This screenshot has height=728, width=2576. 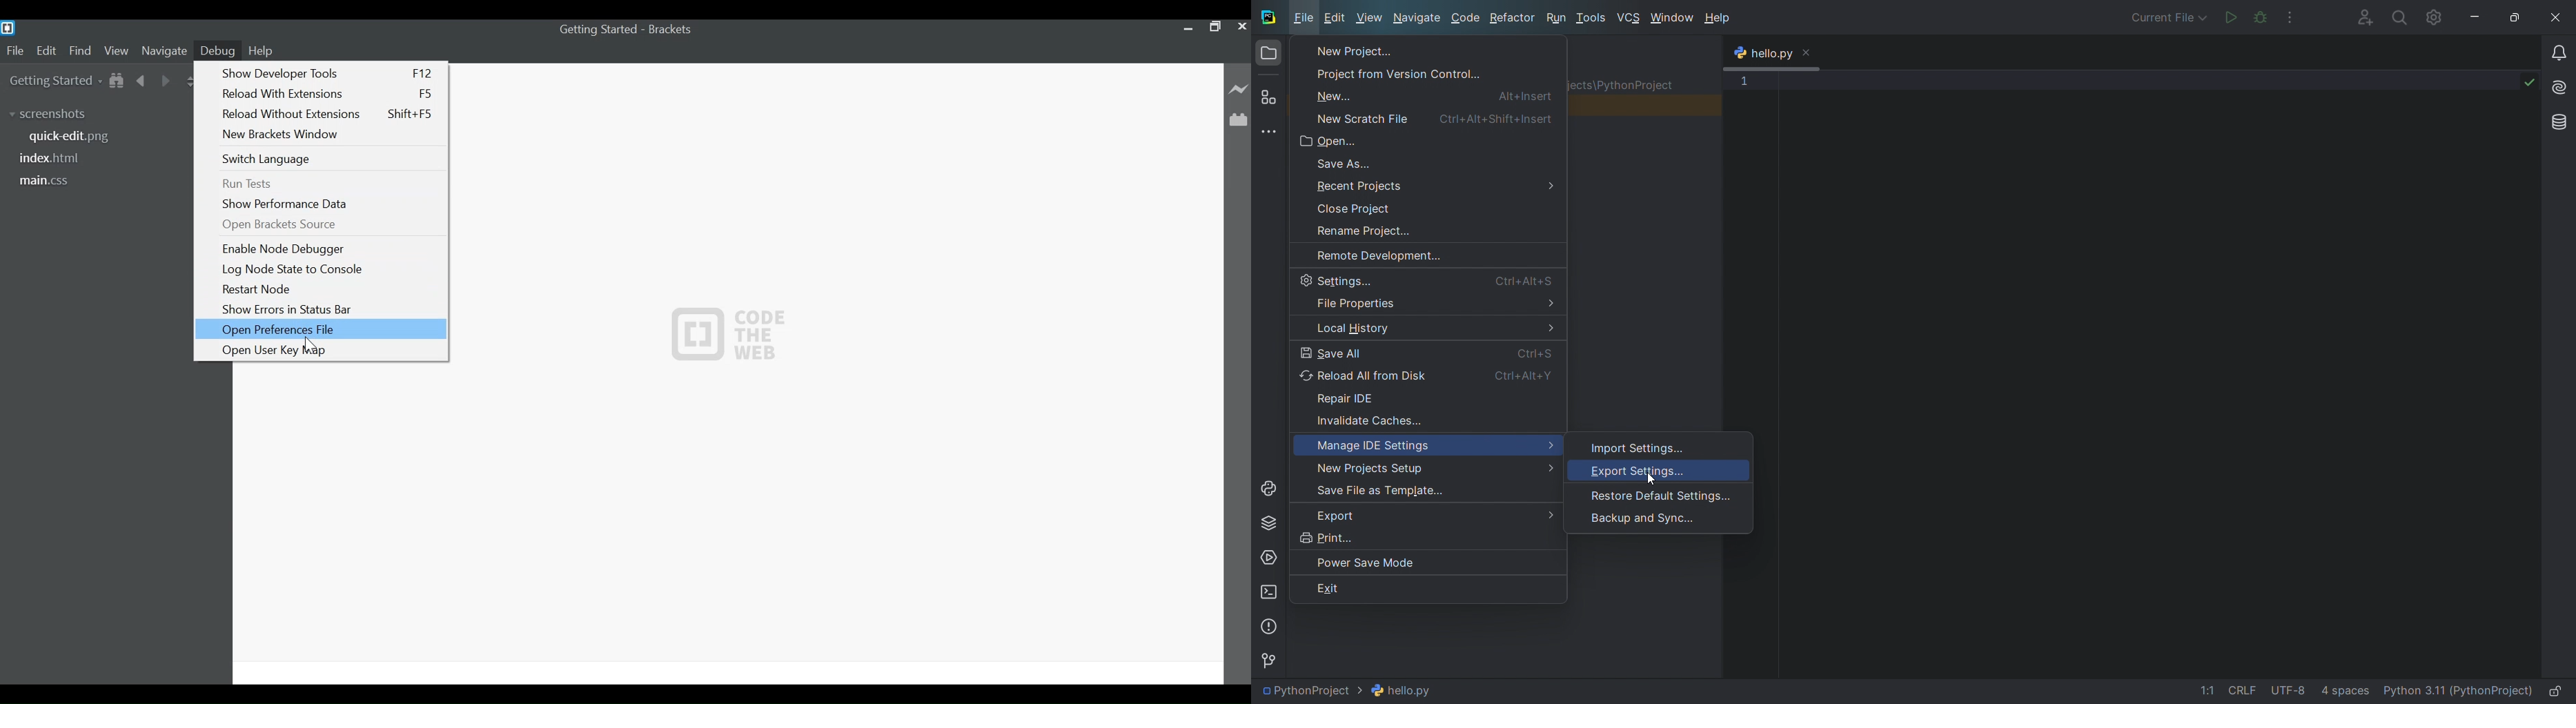 I want to click on Restart Node, so click(x=257, y=289).